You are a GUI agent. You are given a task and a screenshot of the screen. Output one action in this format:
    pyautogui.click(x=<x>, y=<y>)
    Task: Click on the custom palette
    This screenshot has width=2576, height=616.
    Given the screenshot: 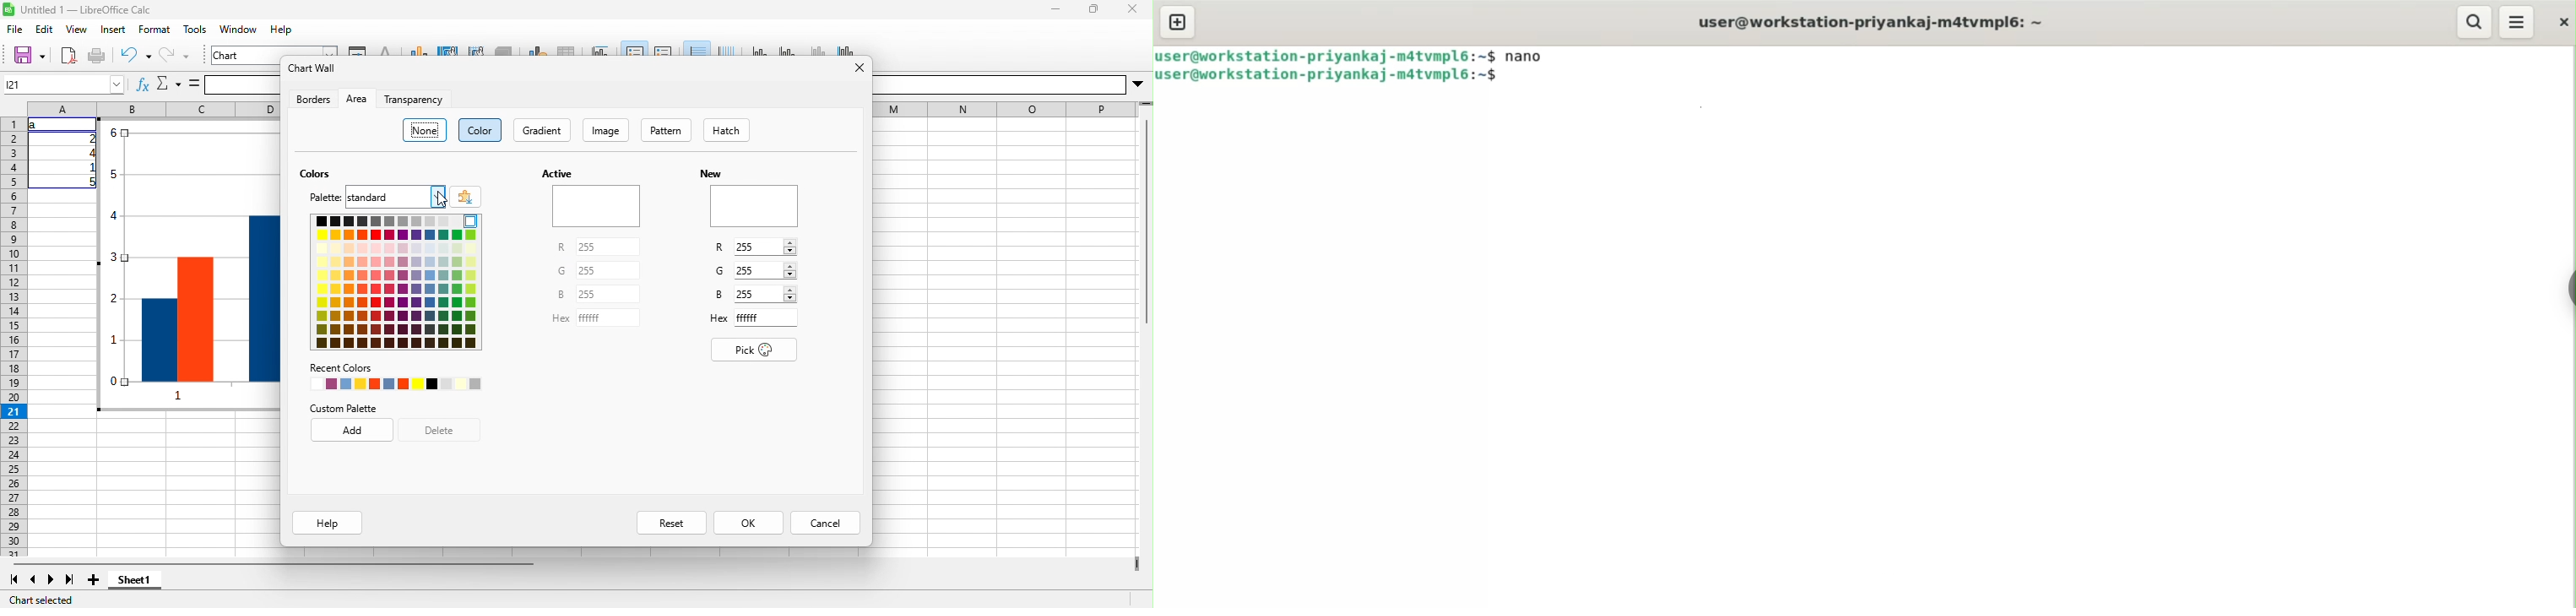 What is the action you would take?
    pyautogui.click(x=343, y=409)
    